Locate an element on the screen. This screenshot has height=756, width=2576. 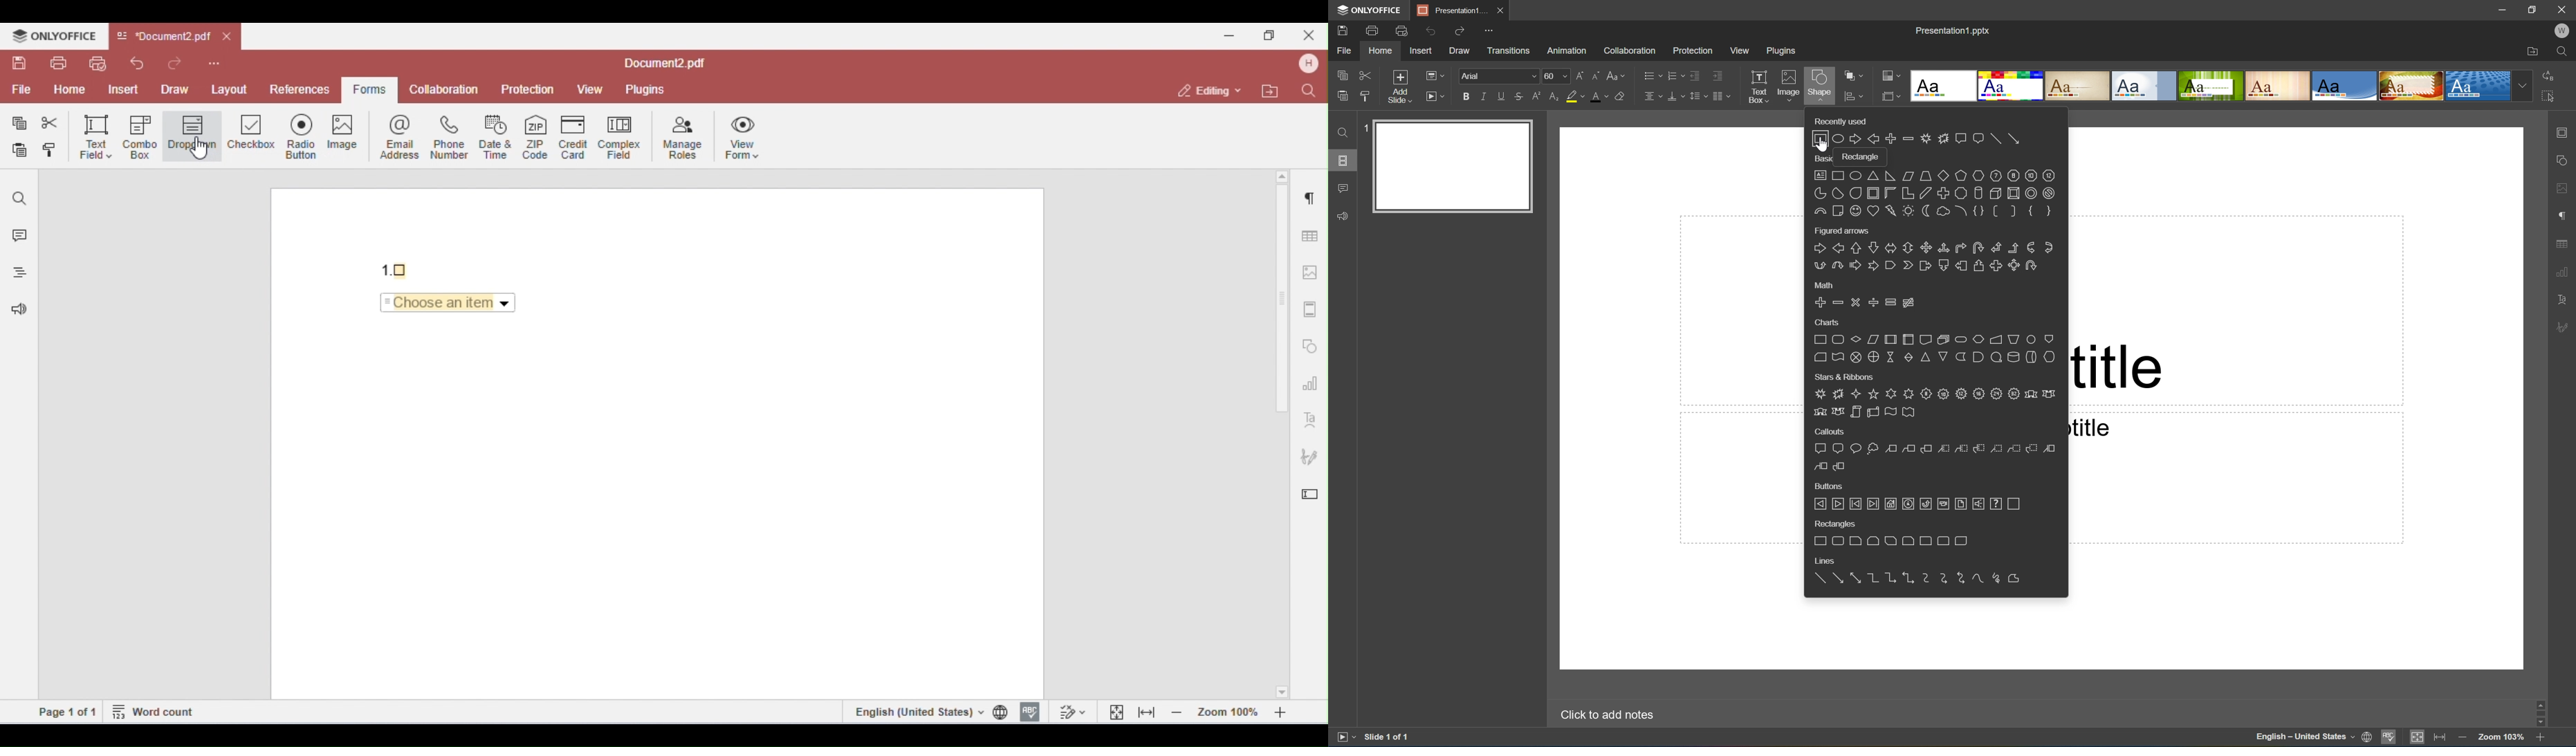
Customize quick access toolbar is located at coordinates (1487, 30).